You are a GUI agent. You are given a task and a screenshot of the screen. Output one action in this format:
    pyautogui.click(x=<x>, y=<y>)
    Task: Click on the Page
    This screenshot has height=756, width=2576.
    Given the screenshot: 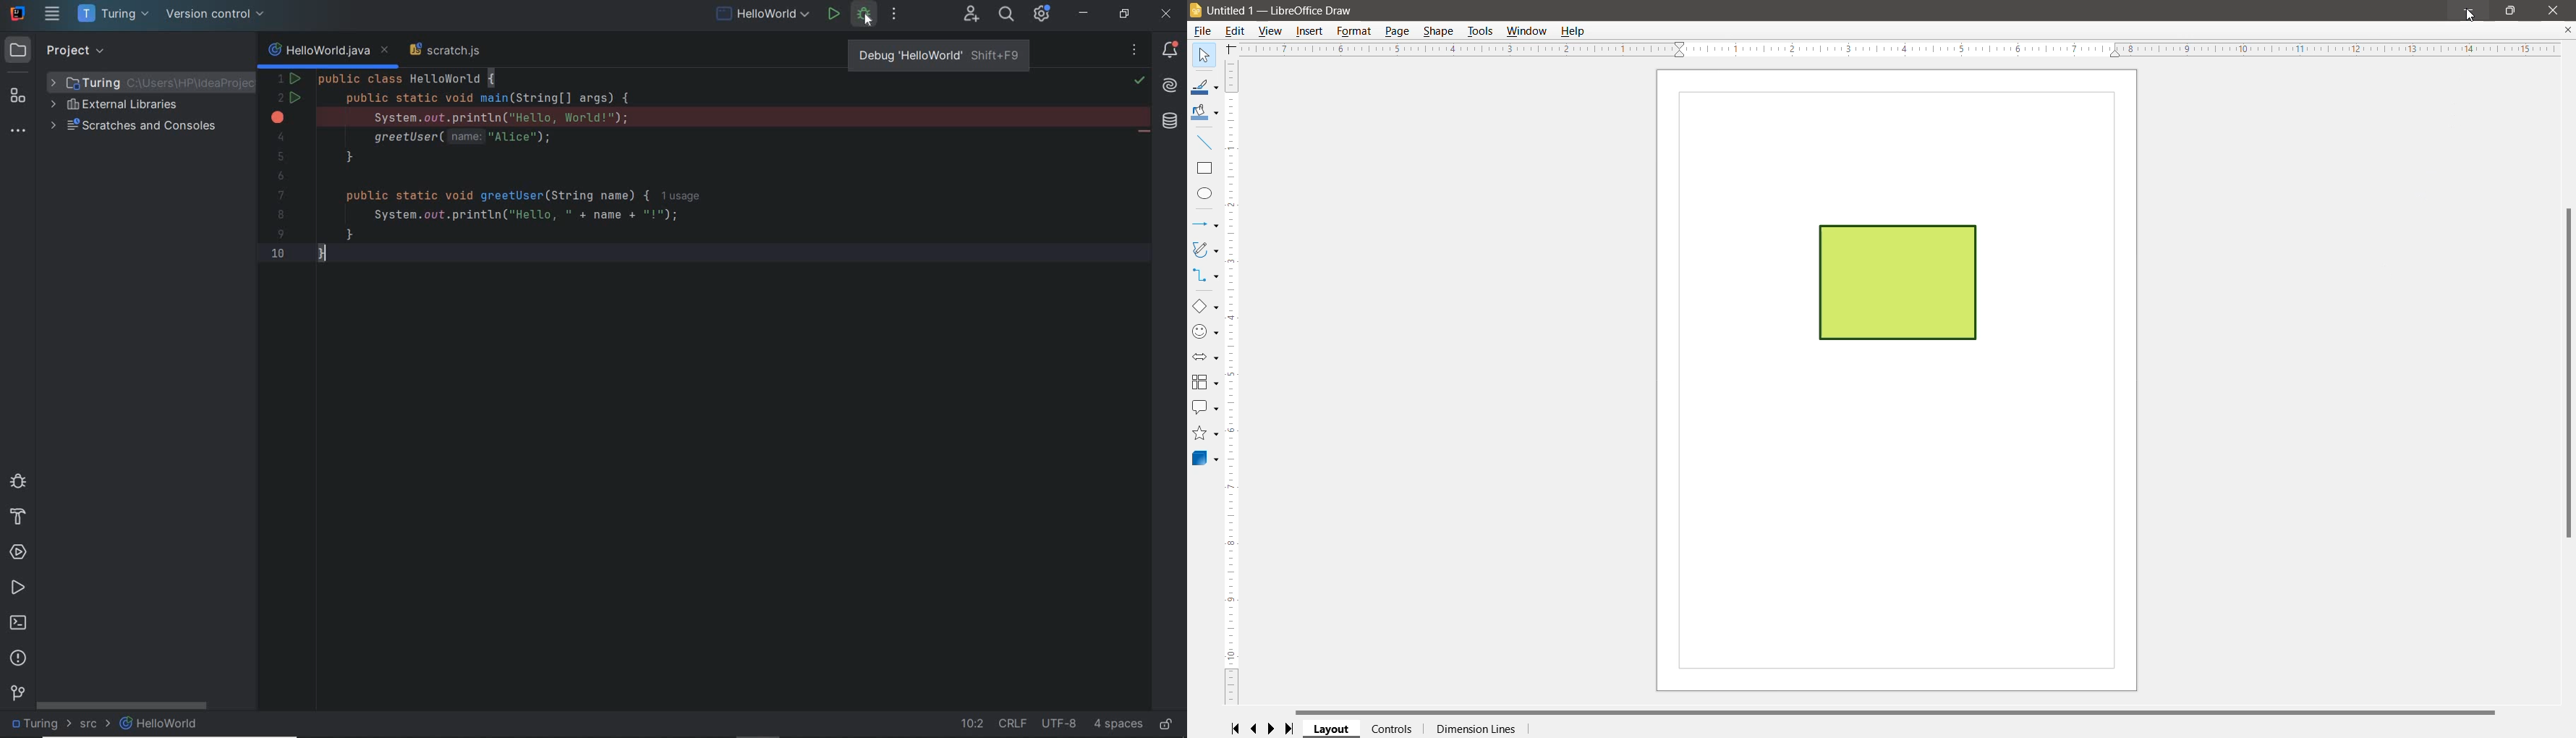 What is the action you would take?
    pyautogui.click(x=1399, y=32)
    